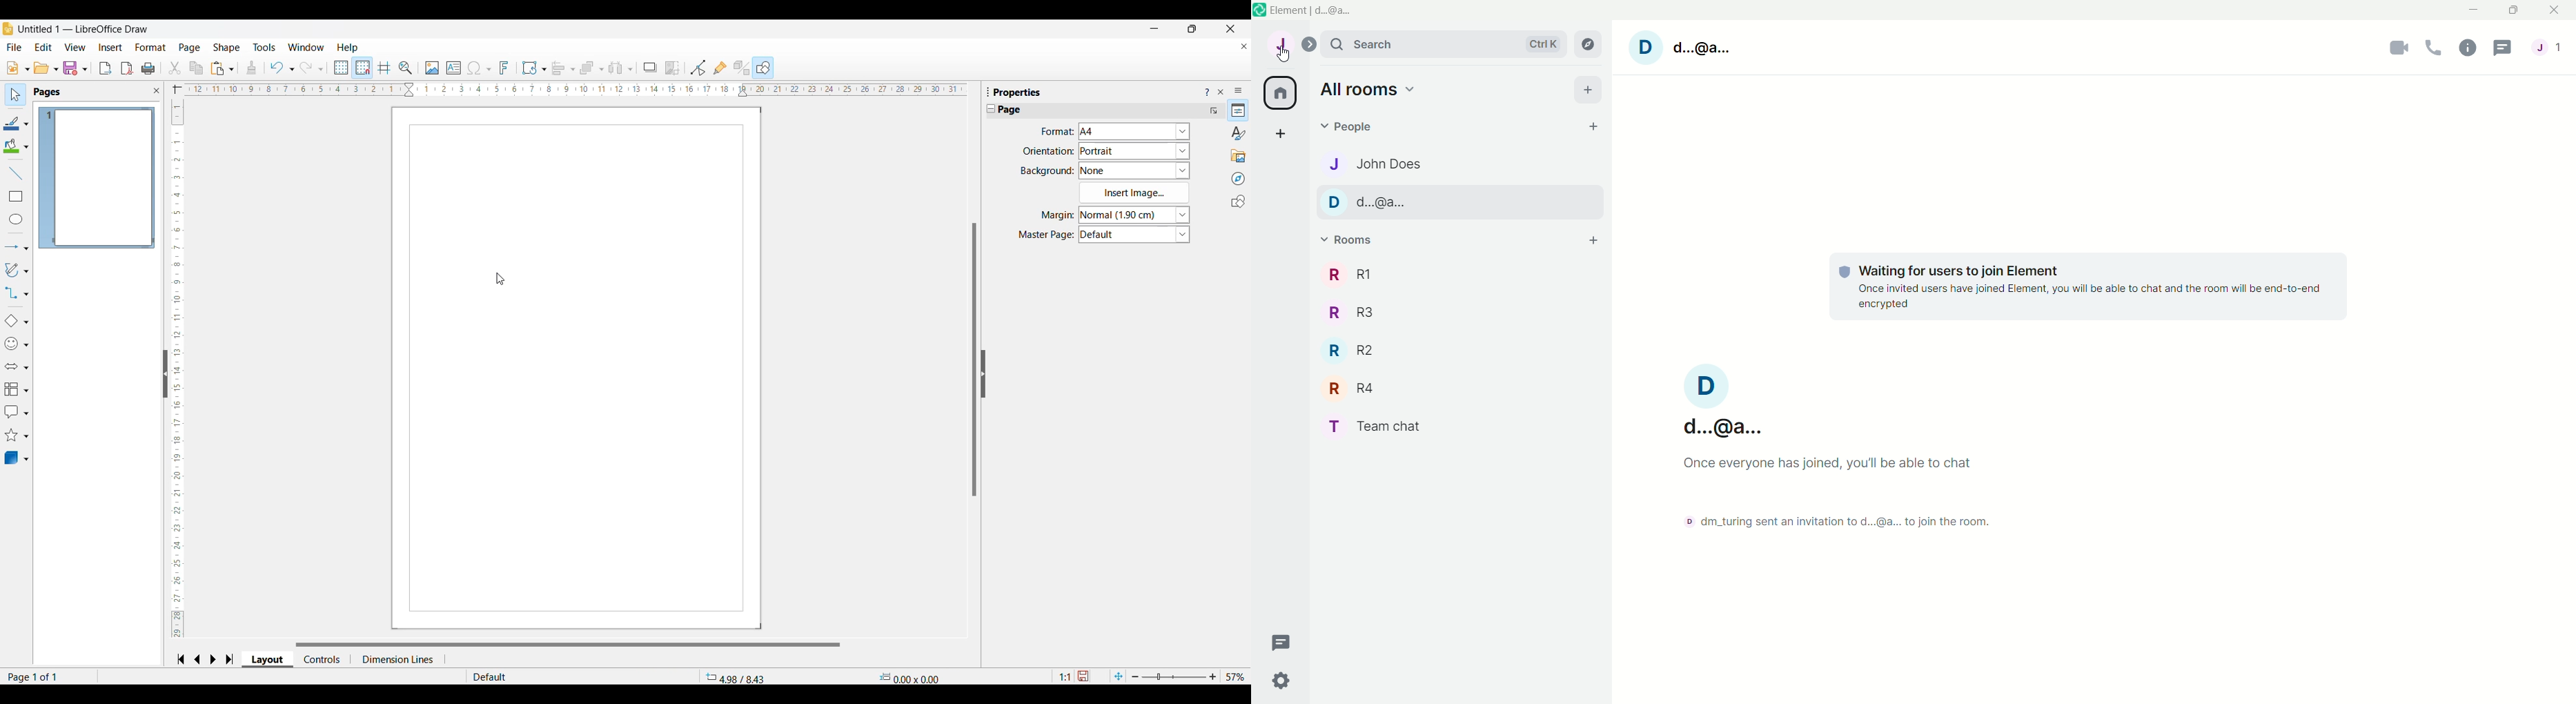 Image resolution: width=2576 pixels, height=728 pixels. Describe the element at coordinates (16, 293) in the screenshot. I see `Connector options` at that location.